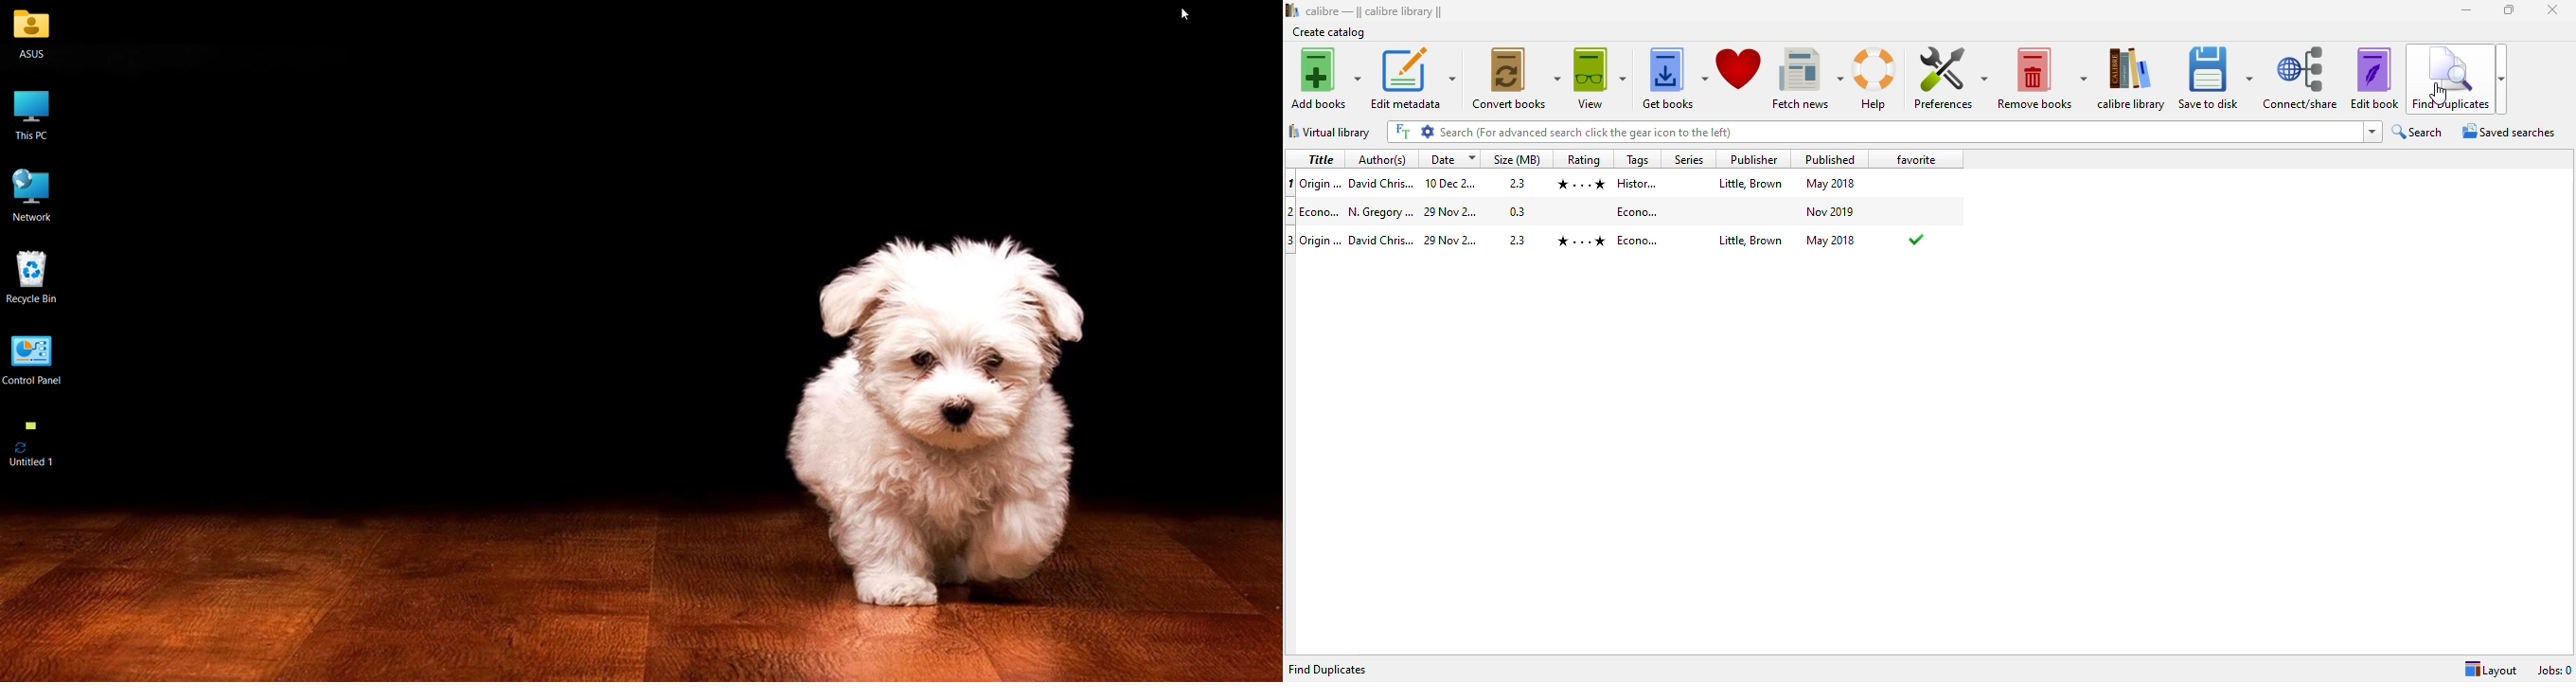 This screenshot has width=2576, height=700. I want to click on search, so click(1886, 132).